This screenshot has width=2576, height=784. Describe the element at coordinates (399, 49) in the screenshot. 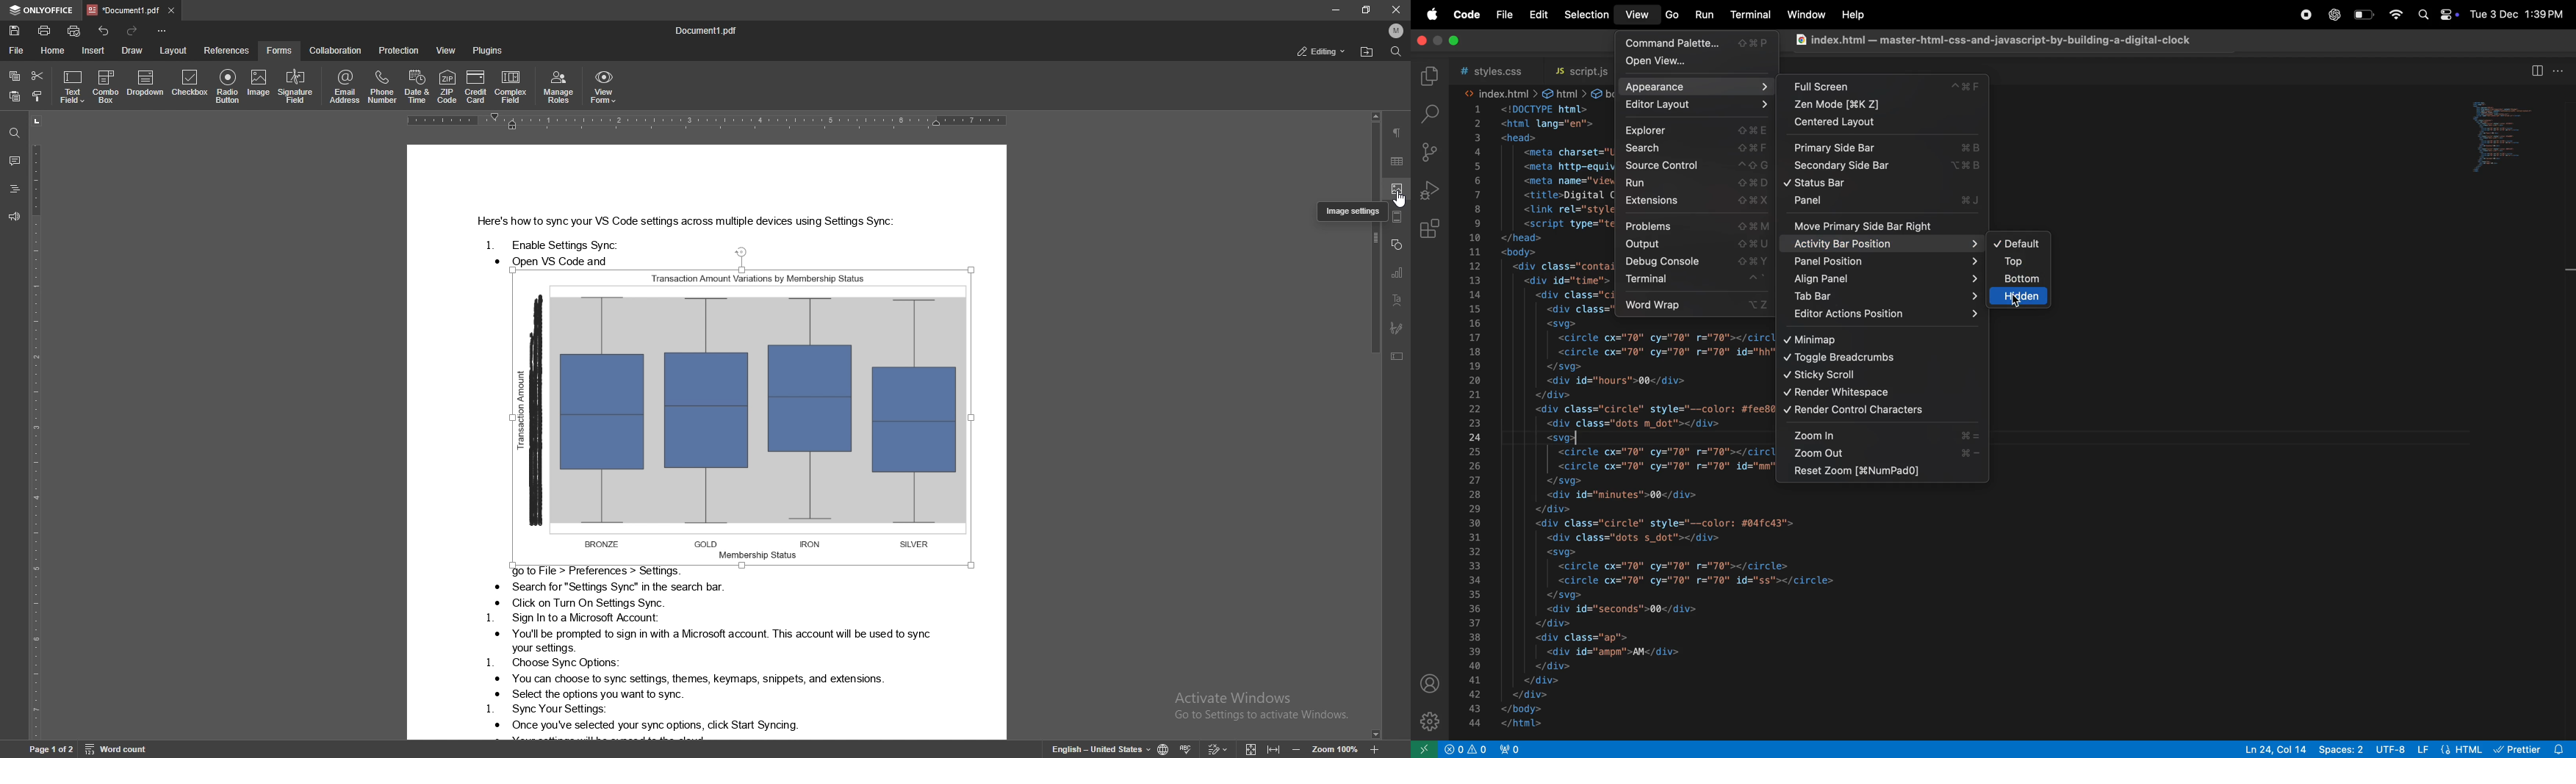

I see `protection` at that location.